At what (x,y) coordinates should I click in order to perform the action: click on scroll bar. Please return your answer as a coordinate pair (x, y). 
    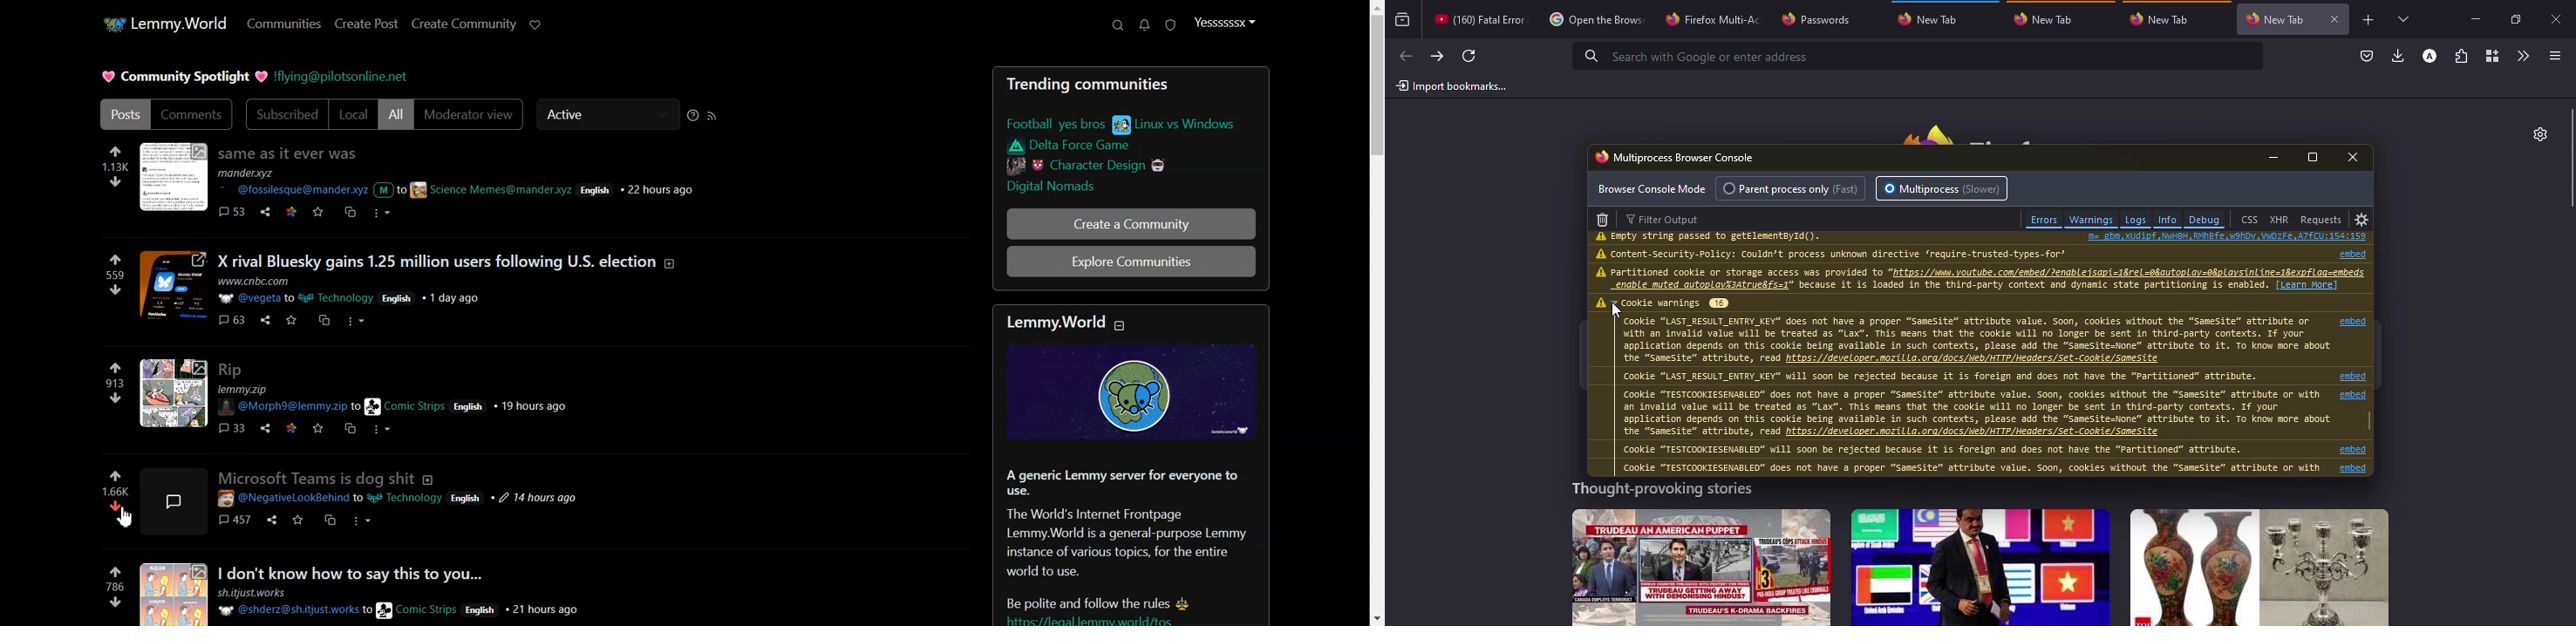
    Looking at the image, I should click on (2369, 419).